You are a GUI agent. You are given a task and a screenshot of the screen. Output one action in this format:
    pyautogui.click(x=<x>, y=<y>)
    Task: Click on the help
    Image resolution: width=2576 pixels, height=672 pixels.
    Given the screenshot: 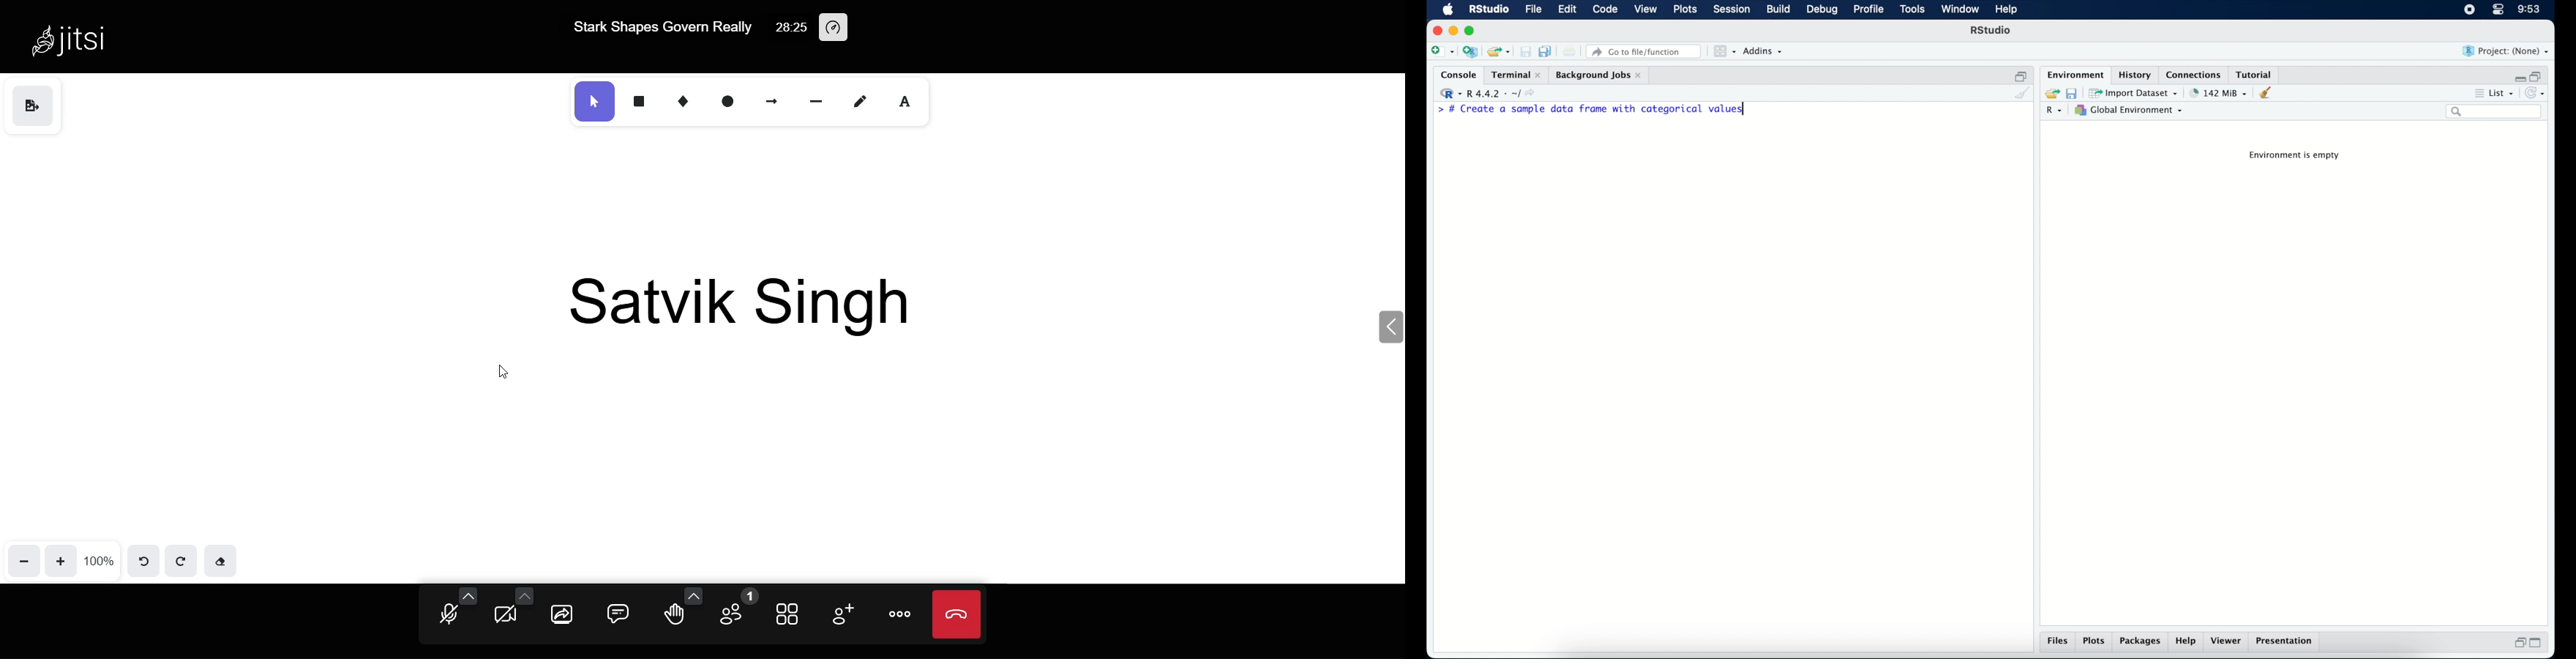 What is the action you would take?
    pyautogui.click(x=2188, y=642)
    